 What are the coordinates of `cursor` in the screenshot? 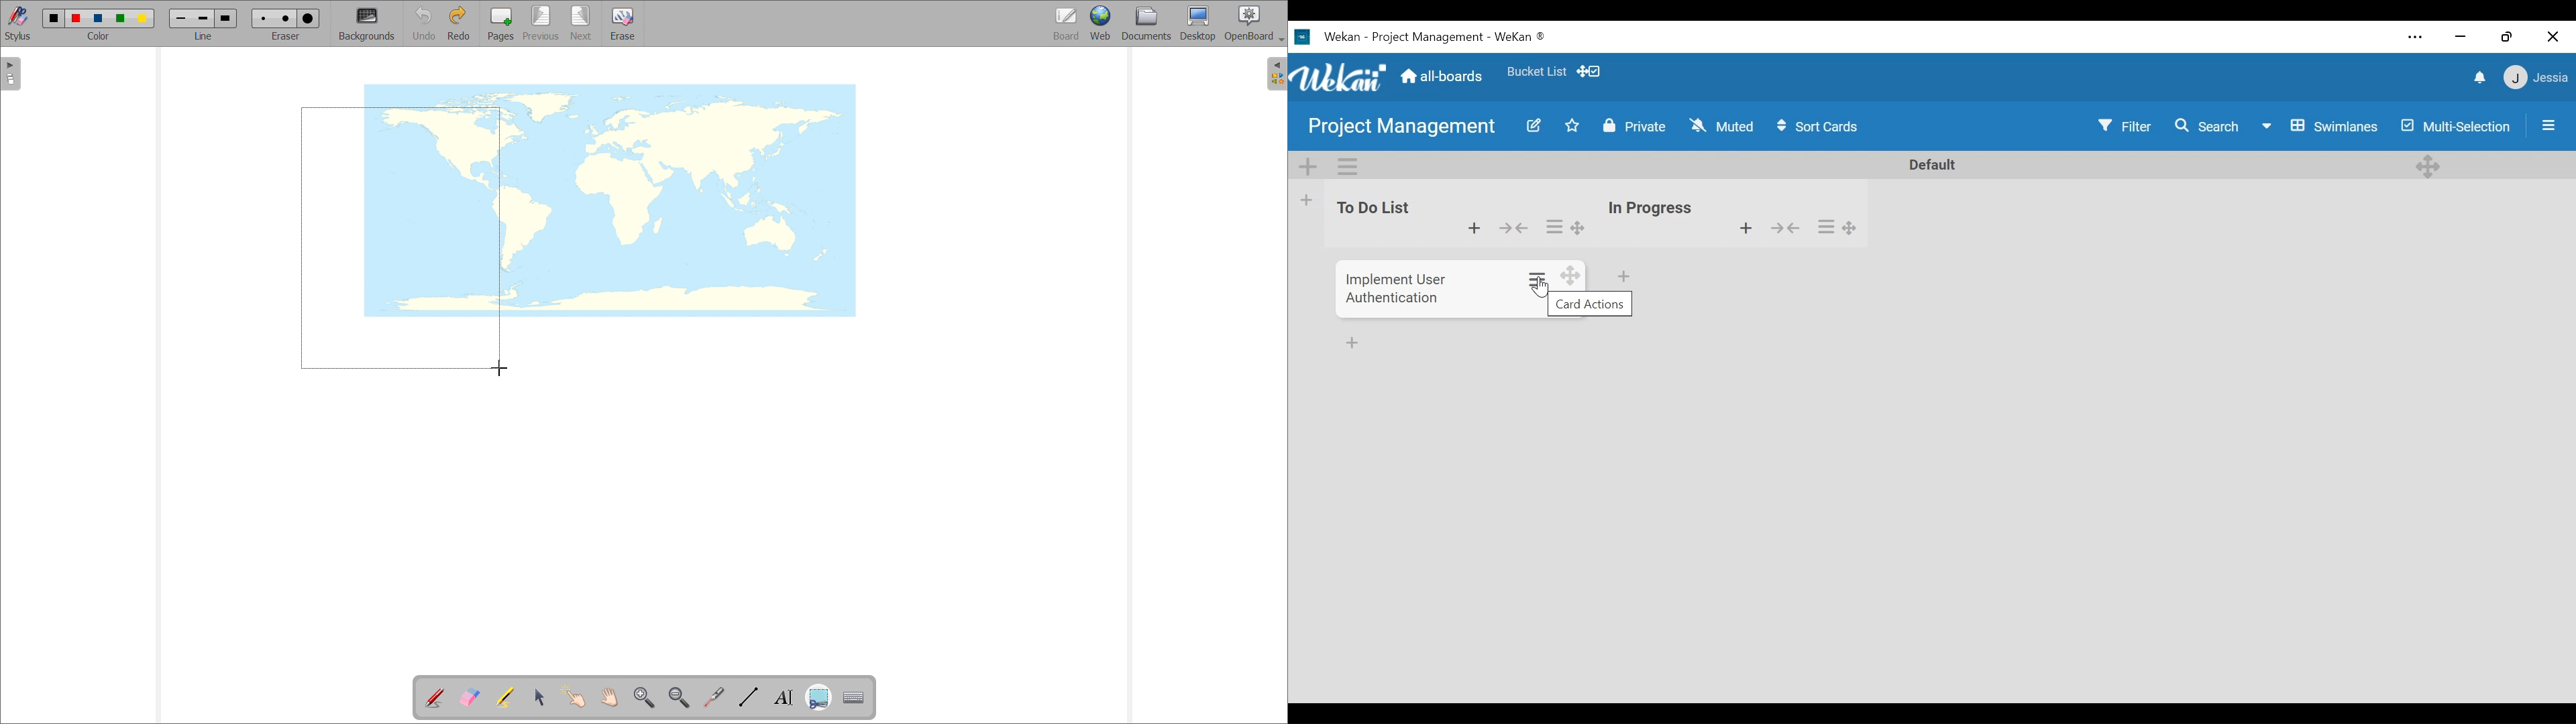 It's located at (1545, 290).